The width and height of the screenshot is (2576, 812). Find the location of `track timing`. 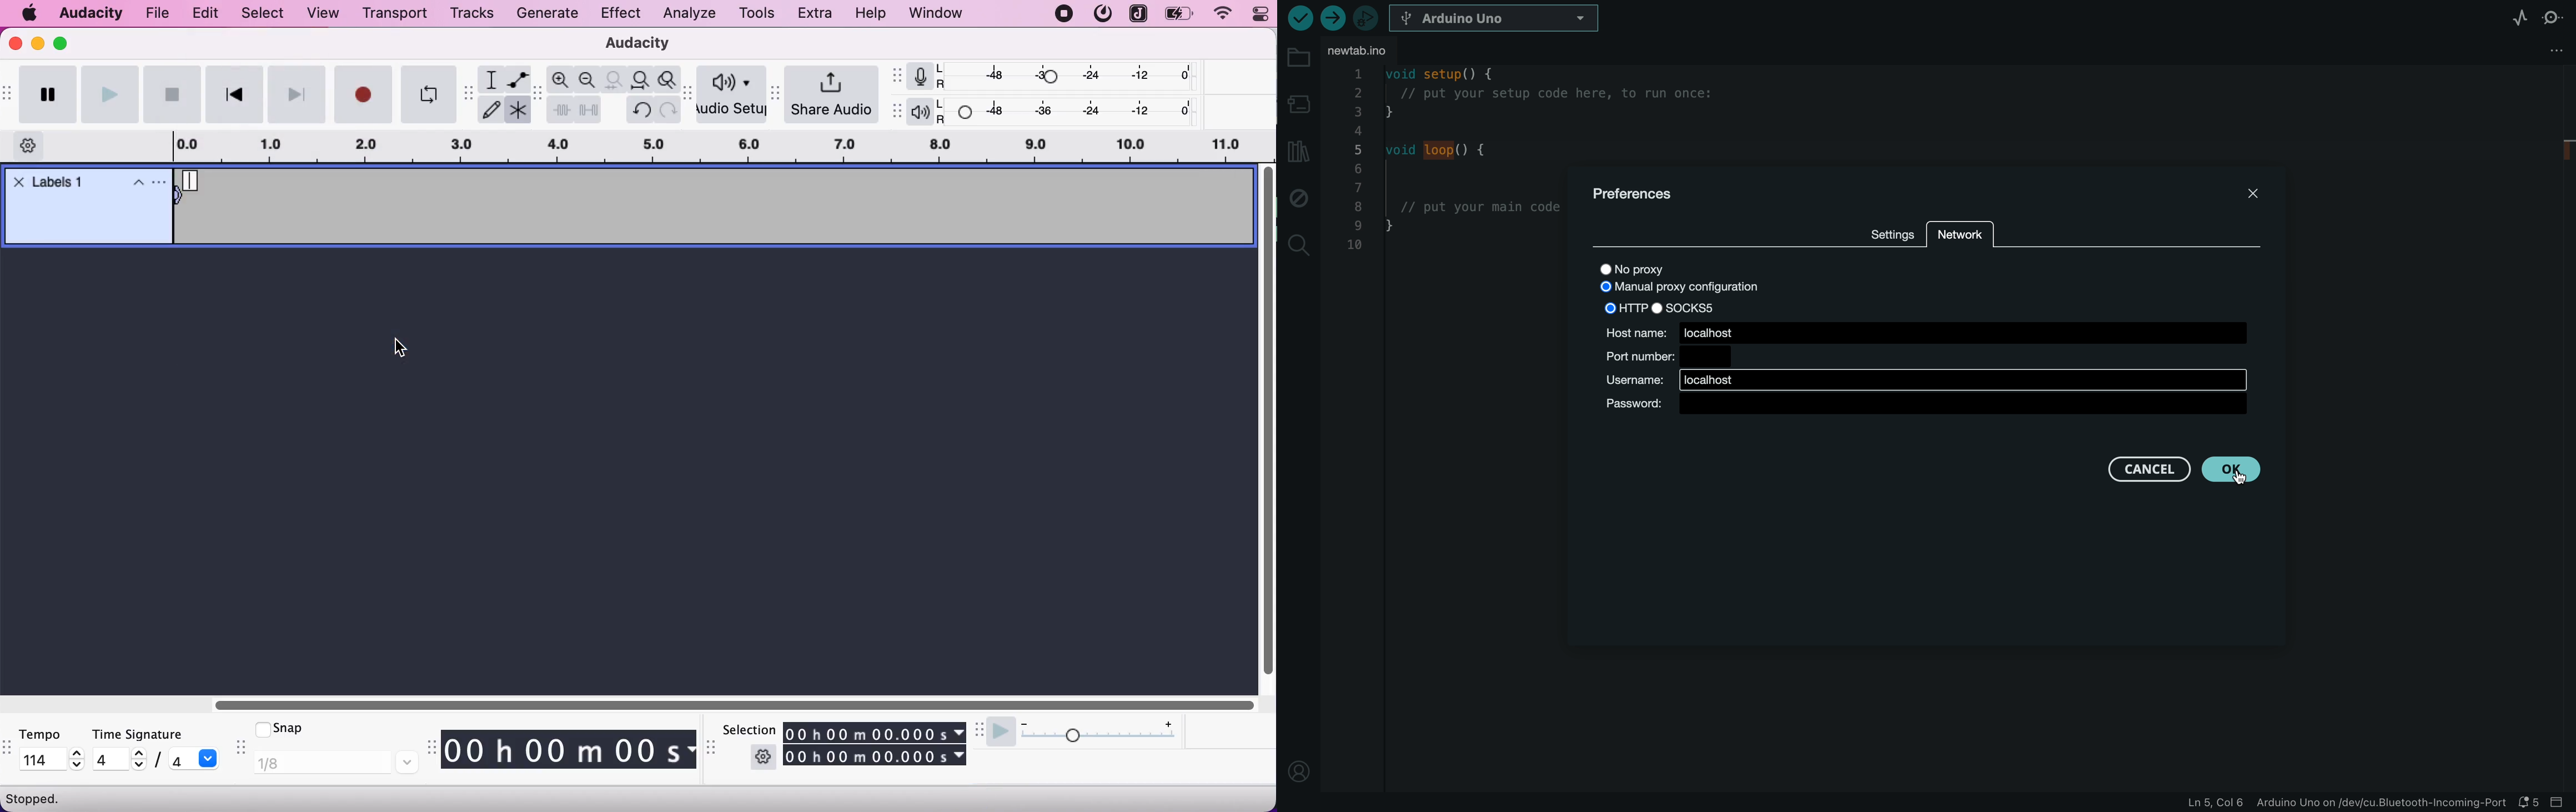

track timing is located at coordinates (569, 751).